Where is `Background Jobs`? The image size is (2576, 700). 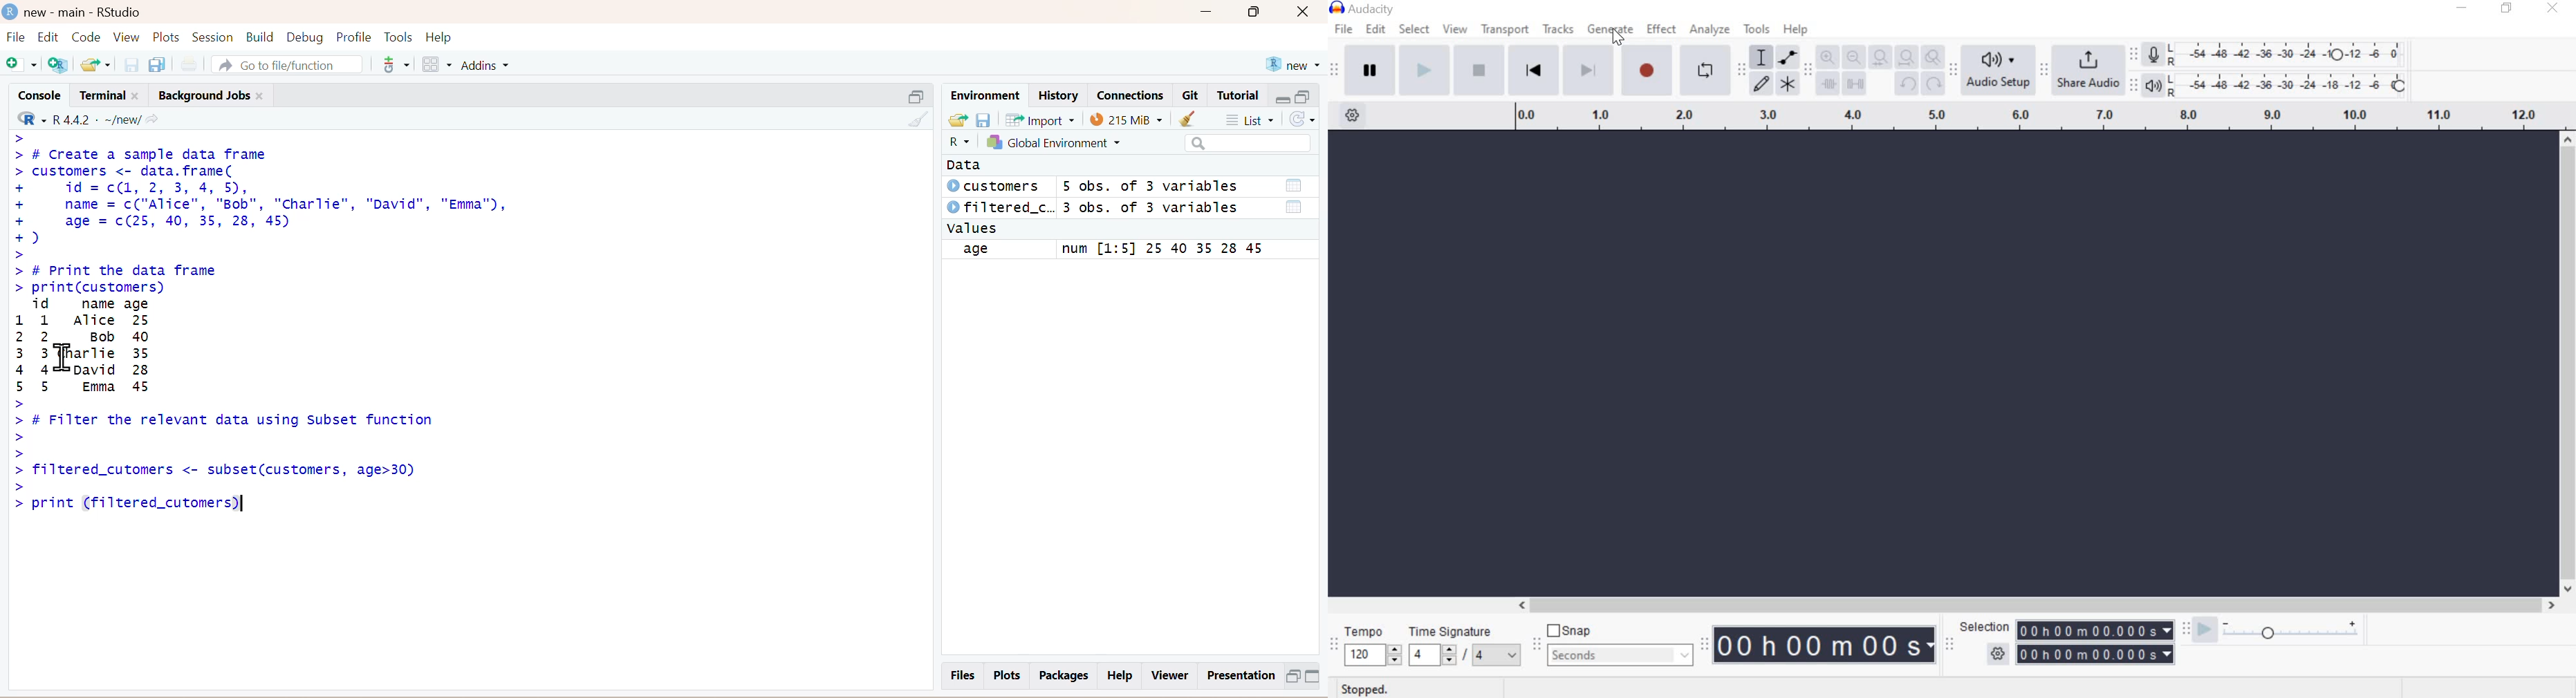 Background Jobs is located at coordinates (213, 93).